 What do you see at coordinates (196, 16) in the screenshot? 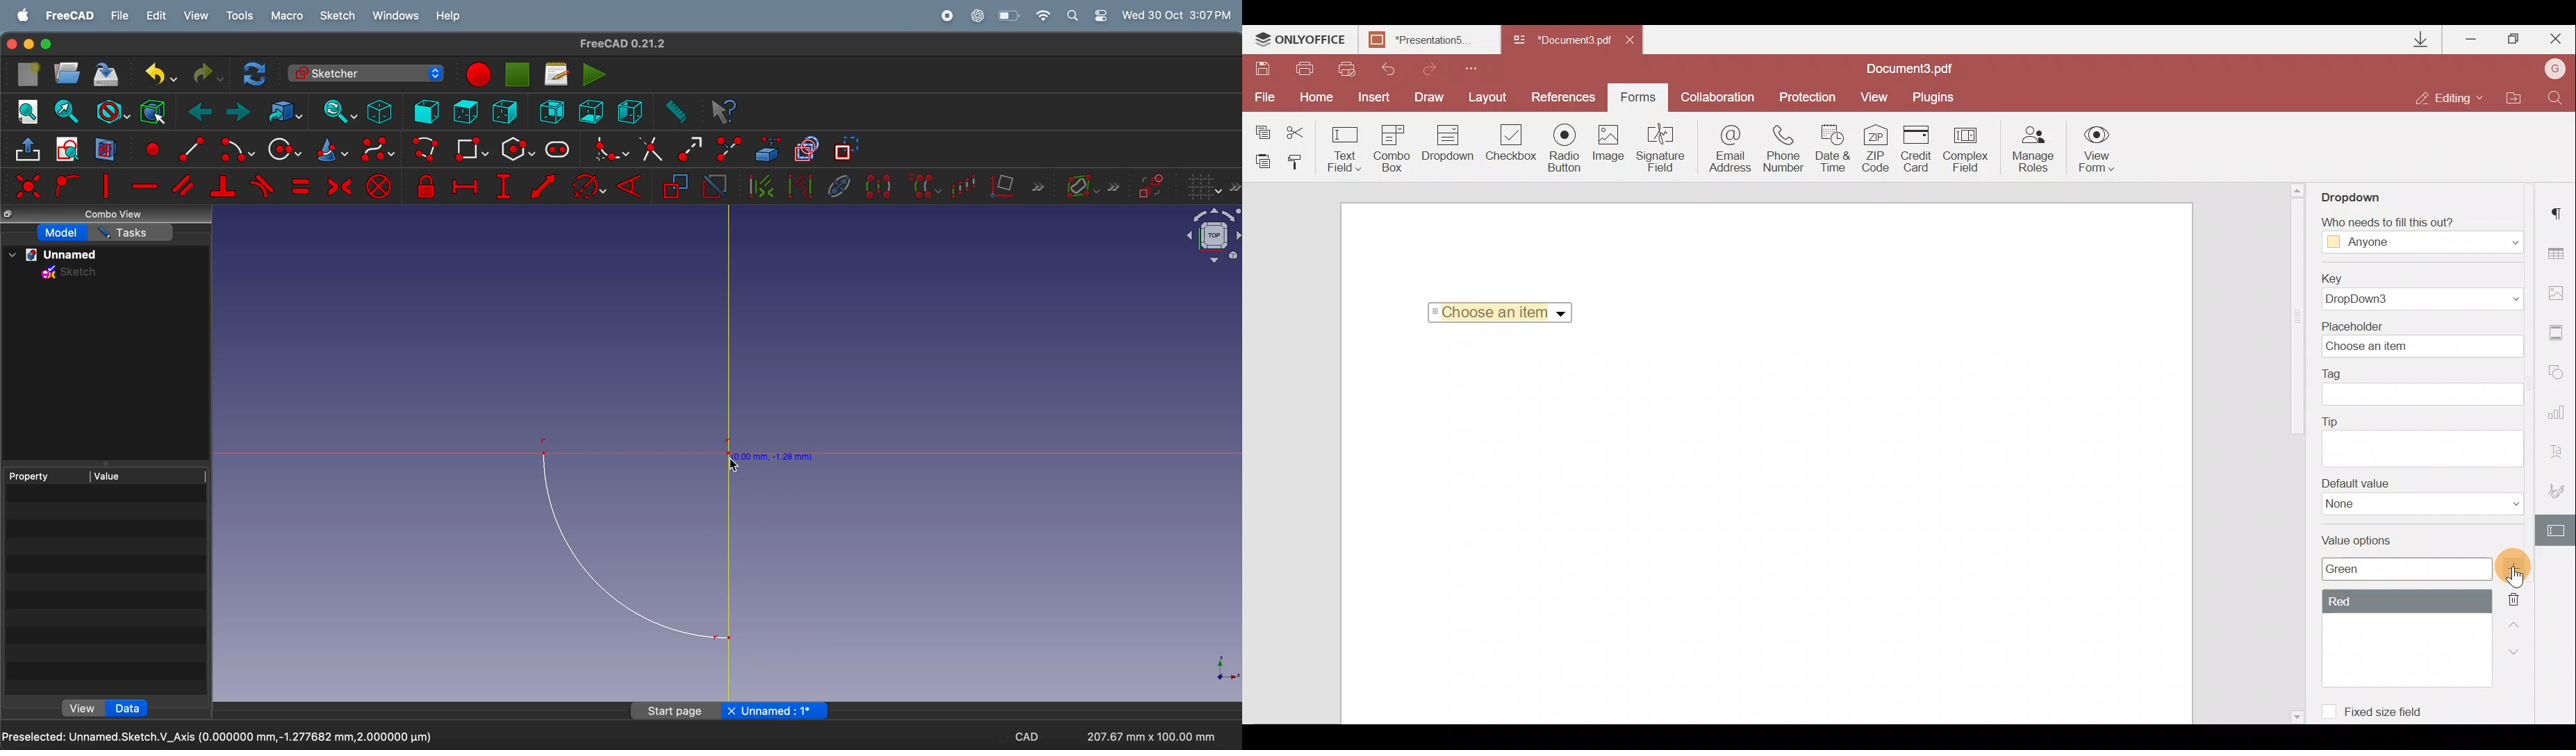
I see `view` at bounding box center [196, 16].